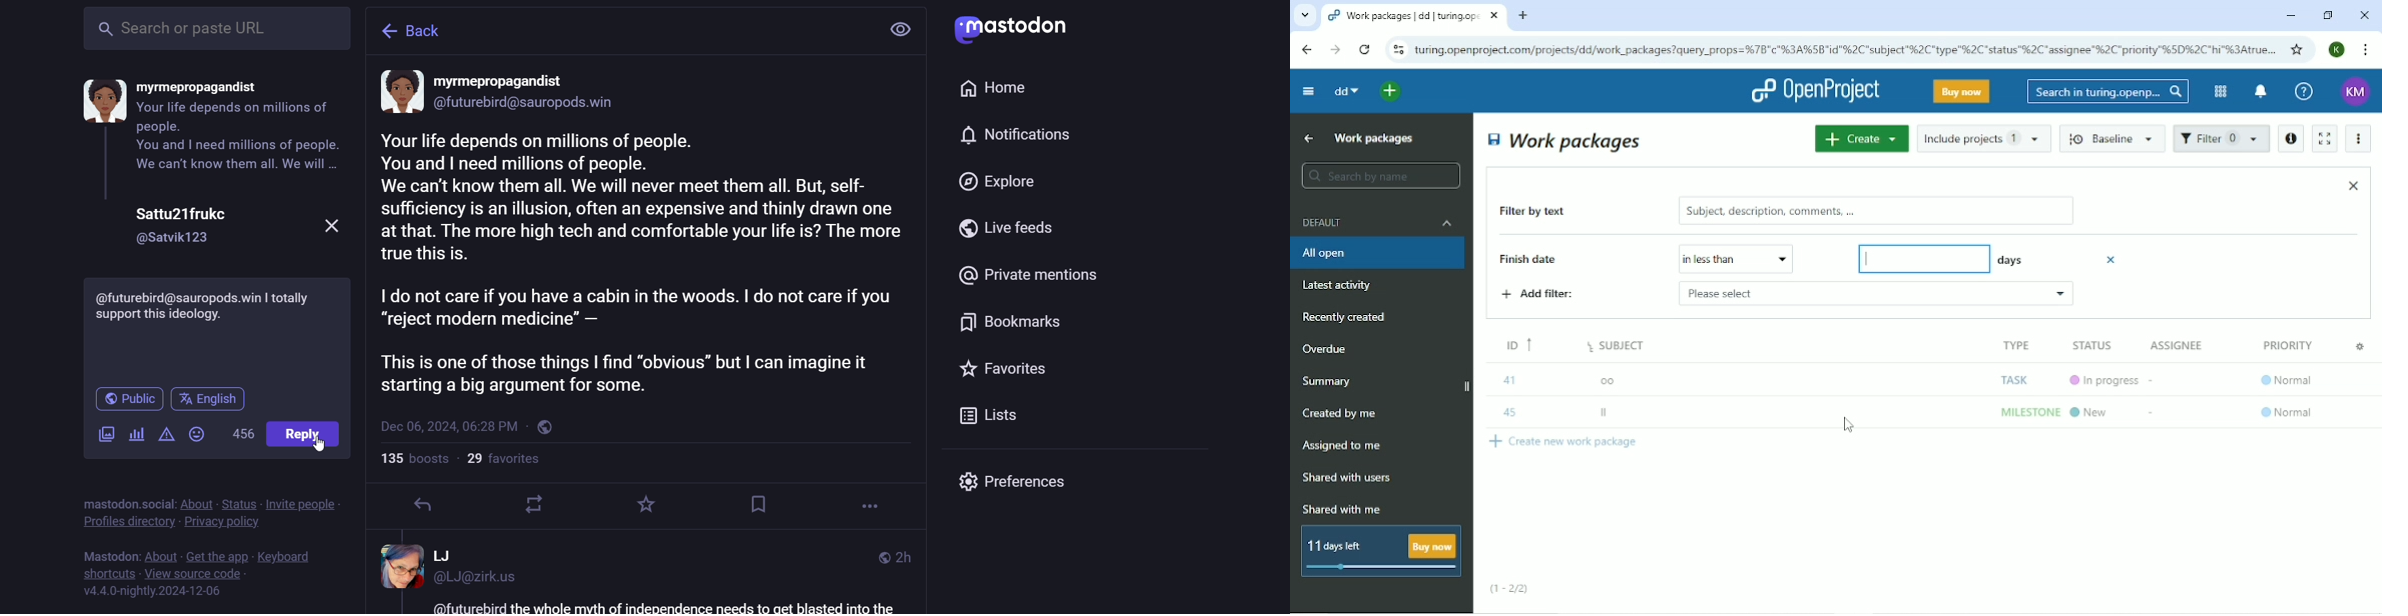 Image resolution: width=2408 pixels, height=616 pixels. I want to click on OpenProject, so click(1815, 91).